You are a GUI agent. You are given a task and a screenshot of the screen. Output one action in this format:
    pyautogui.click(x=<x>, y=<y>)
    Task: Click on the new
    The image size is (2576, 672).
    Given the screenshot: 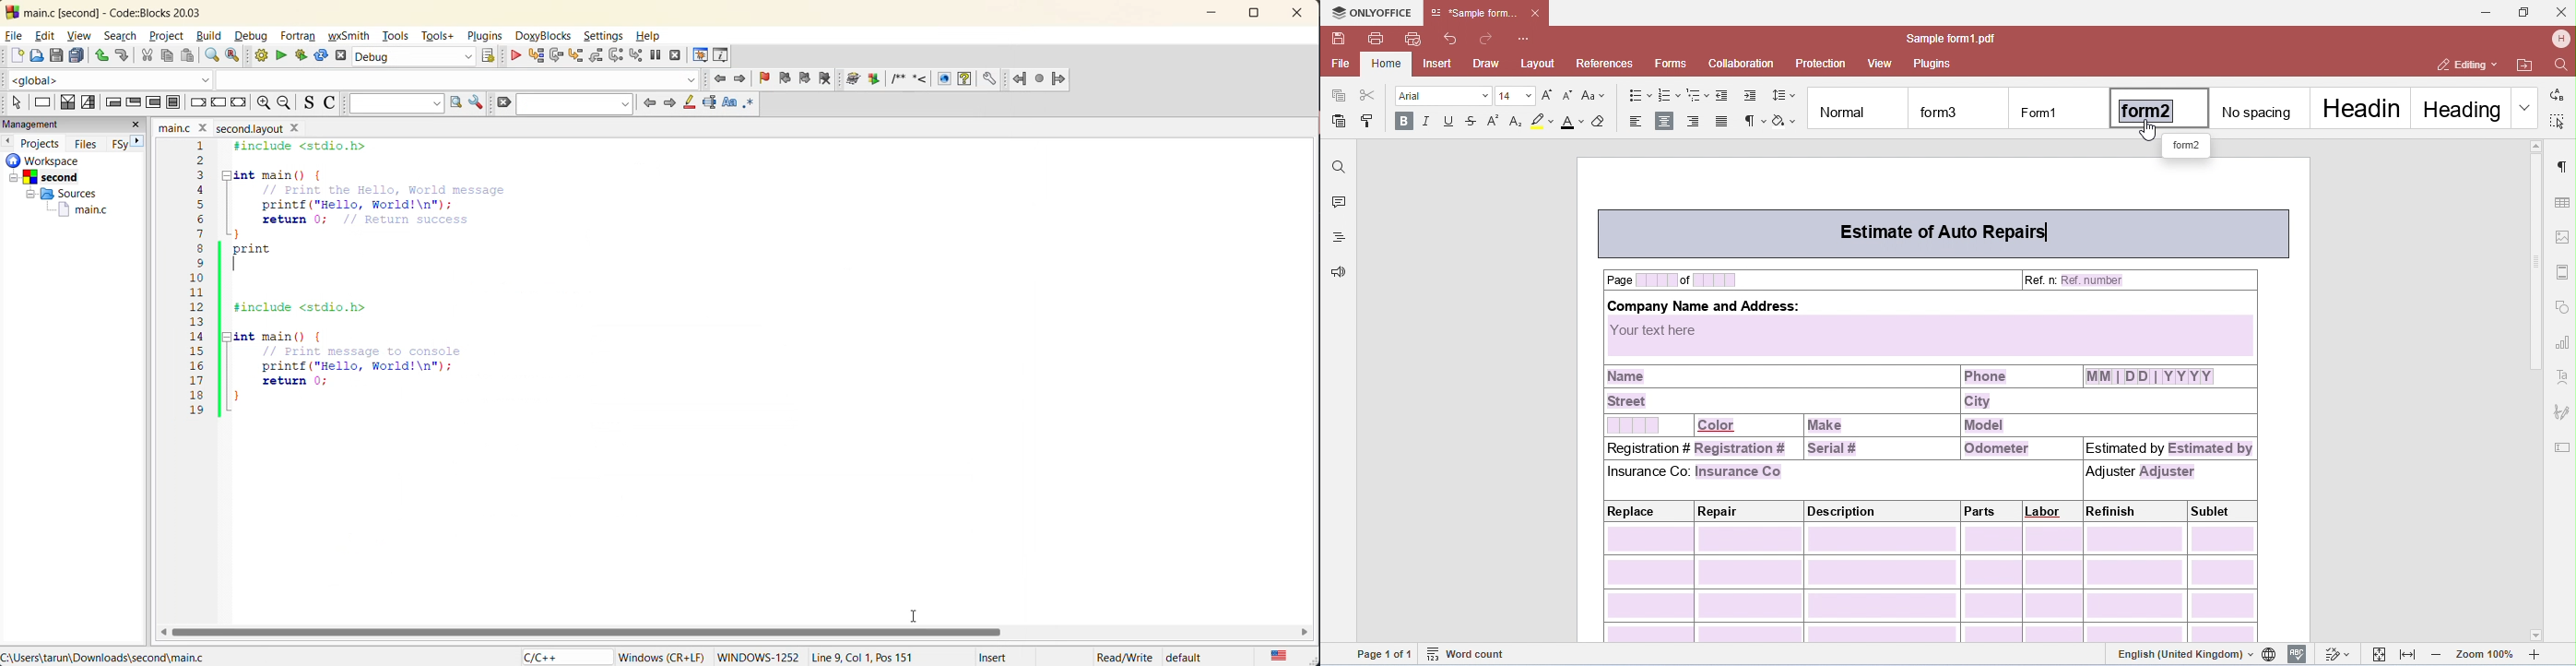 What is the action you would take?
    pyautogui.click(x=14, y=56)
    